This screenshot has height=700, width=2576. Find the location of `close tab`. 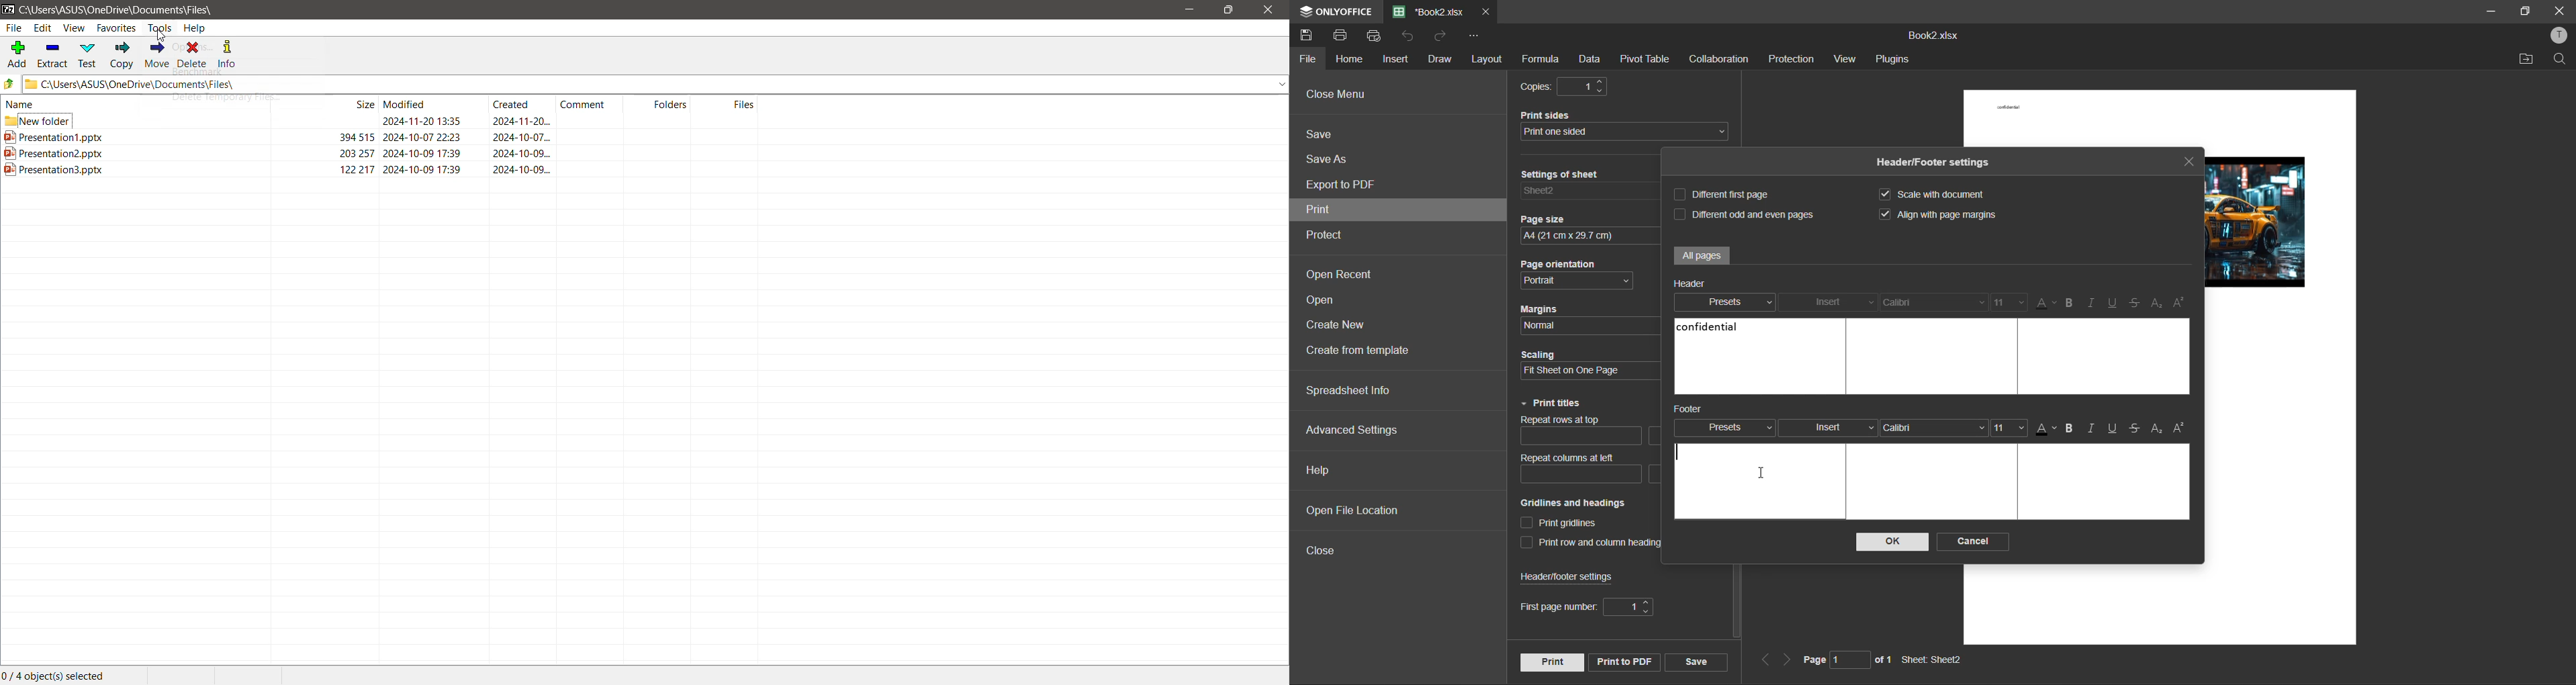

close tab is located at coordinates (1485, 9).